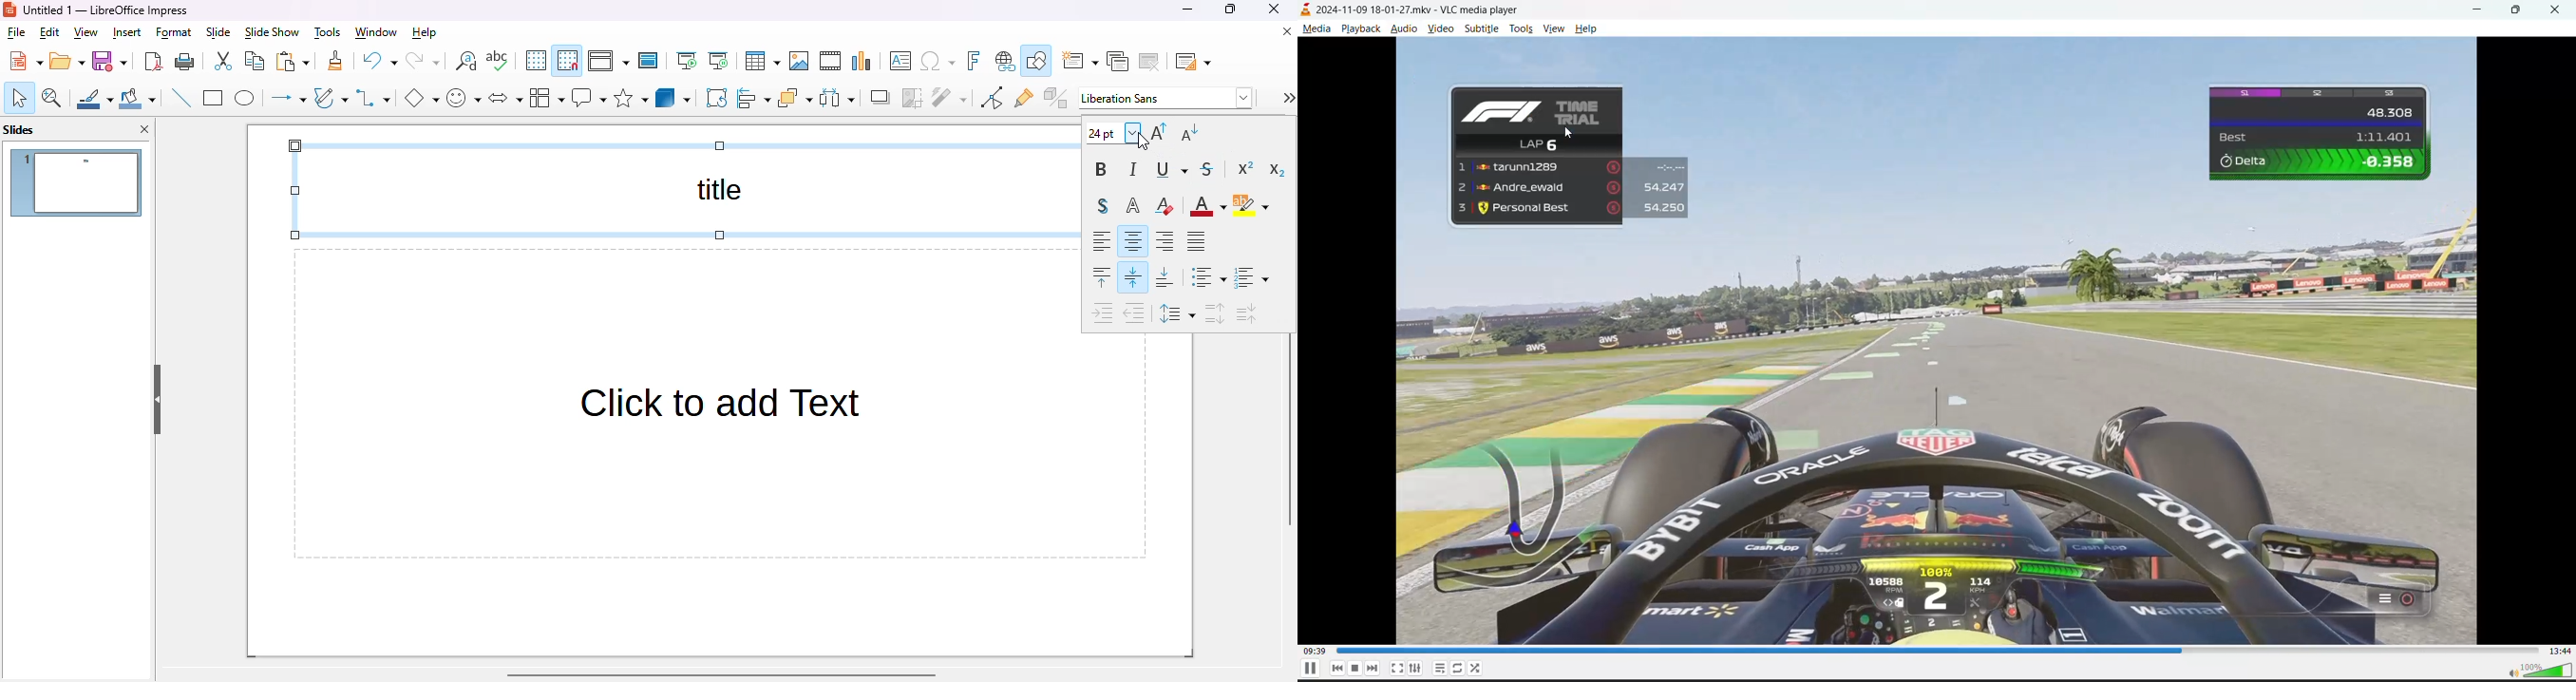 The image size is (2576, 700). What do you see at coordinates (155, 62) in the screenshot?
I see `export directly as PDF` at bounding box center [155, 62].